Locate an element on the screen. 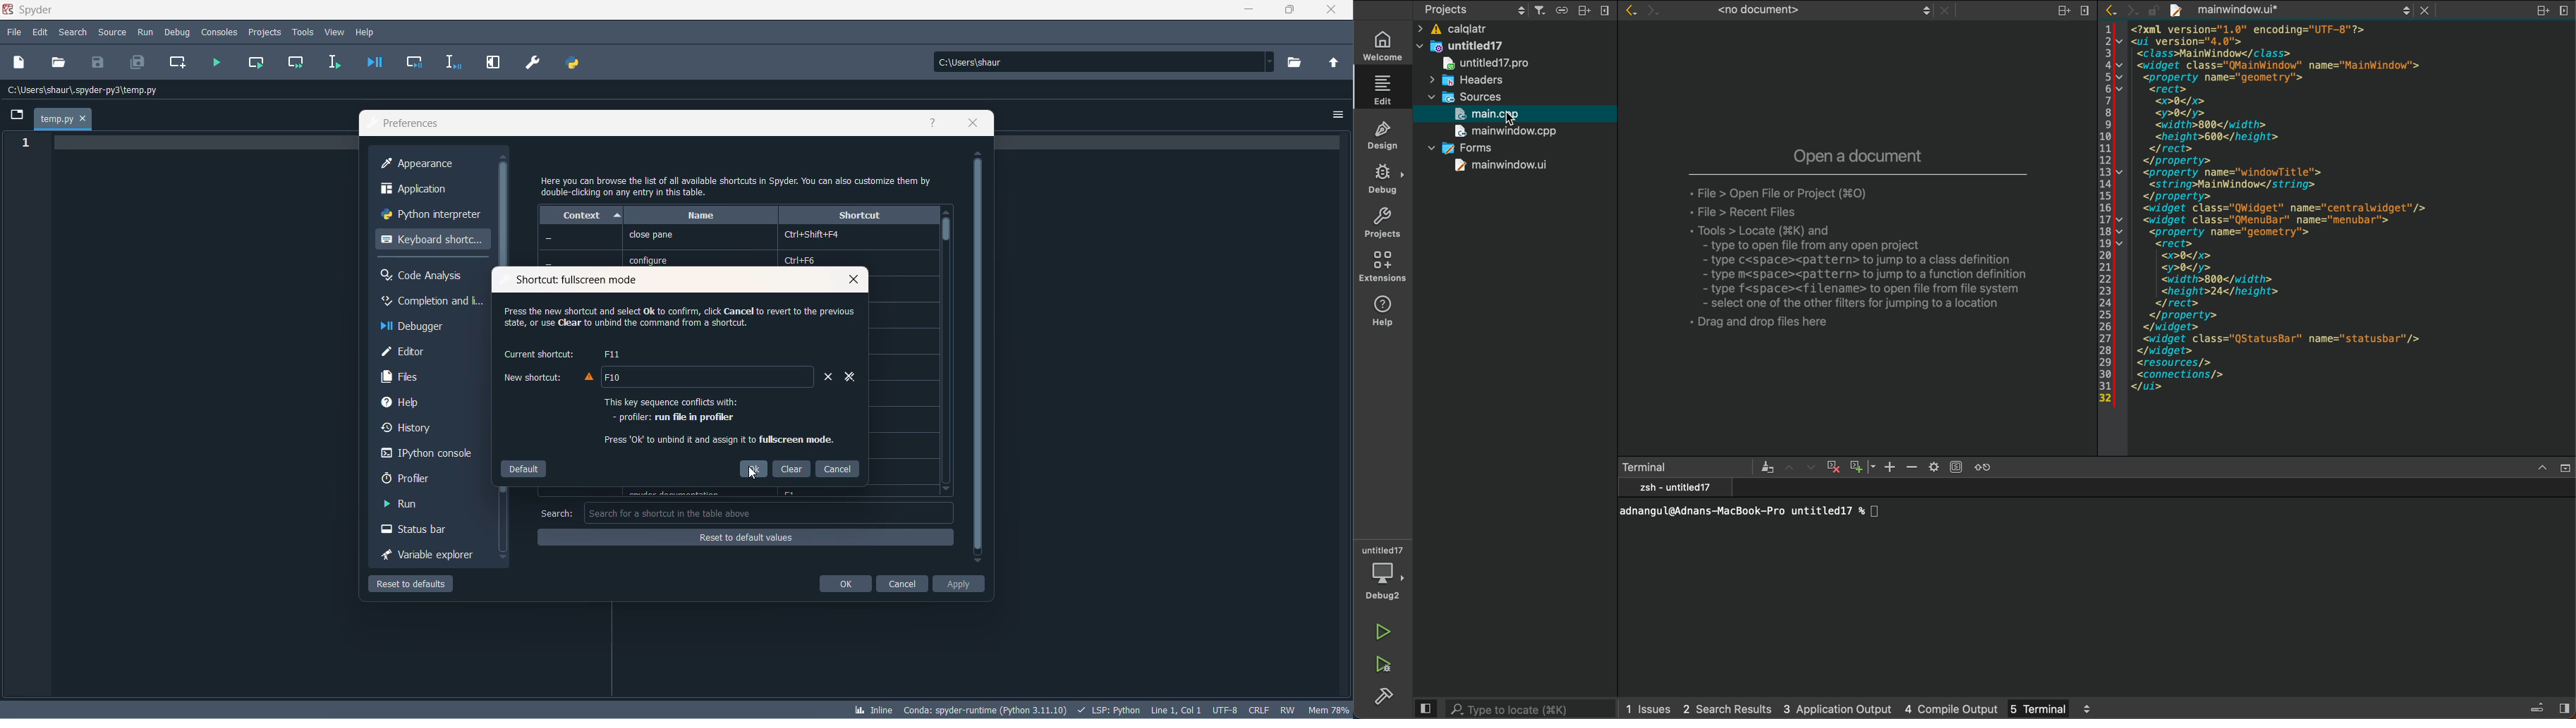  create new cell is located at coordinates (176, 63).